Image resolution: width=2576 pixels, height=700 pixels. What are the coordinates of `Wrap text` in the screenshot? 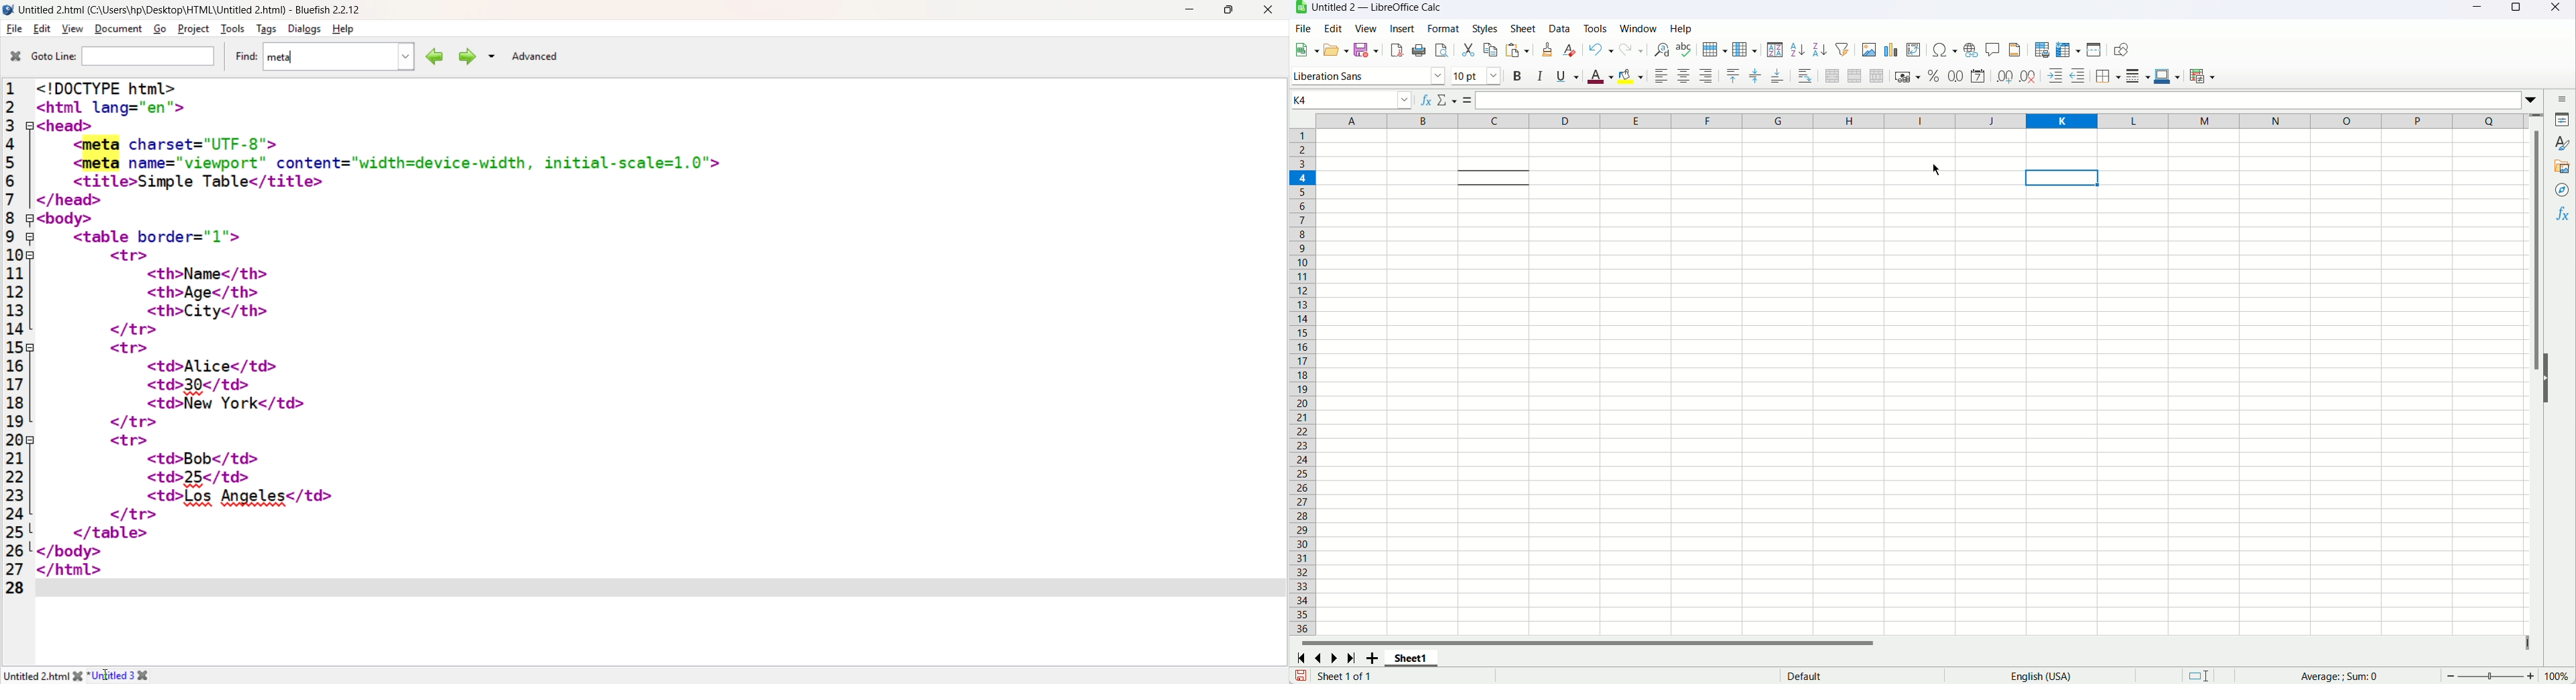 It's located at (1805, 76).